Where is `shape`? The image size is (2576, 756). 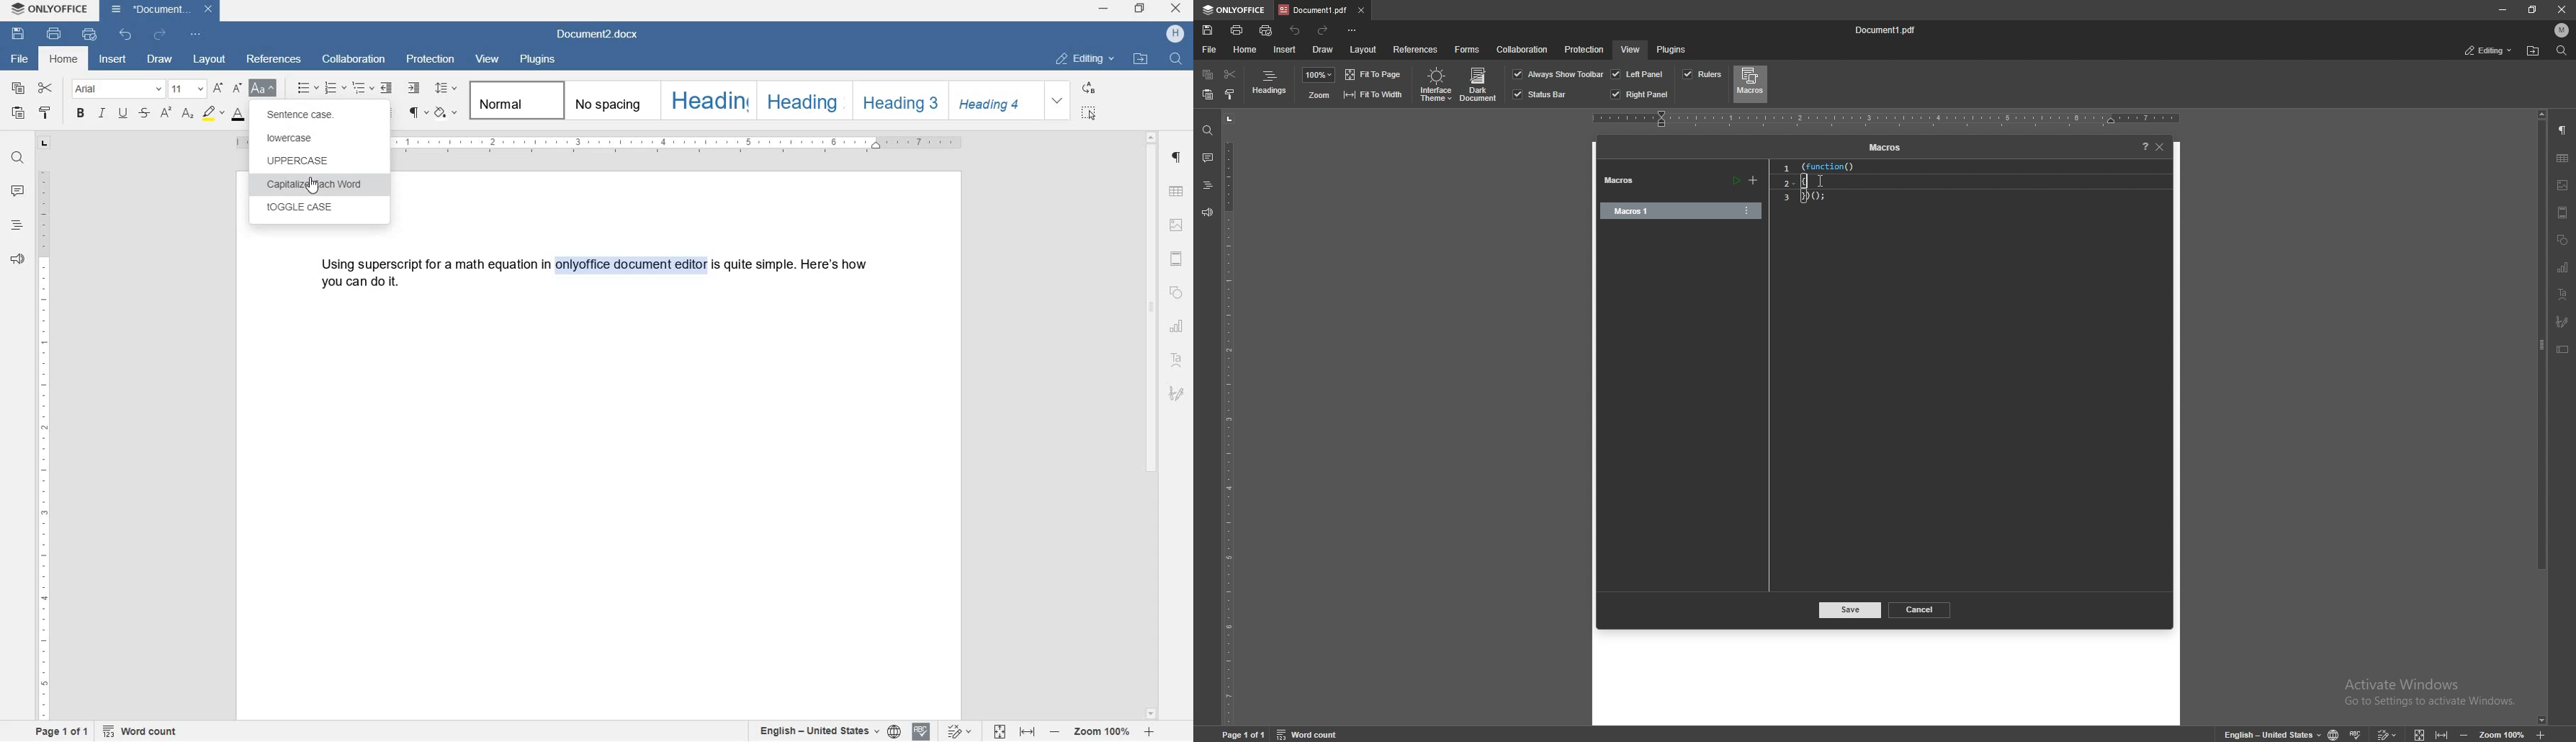 shape is located at coordinates (1176, 294).